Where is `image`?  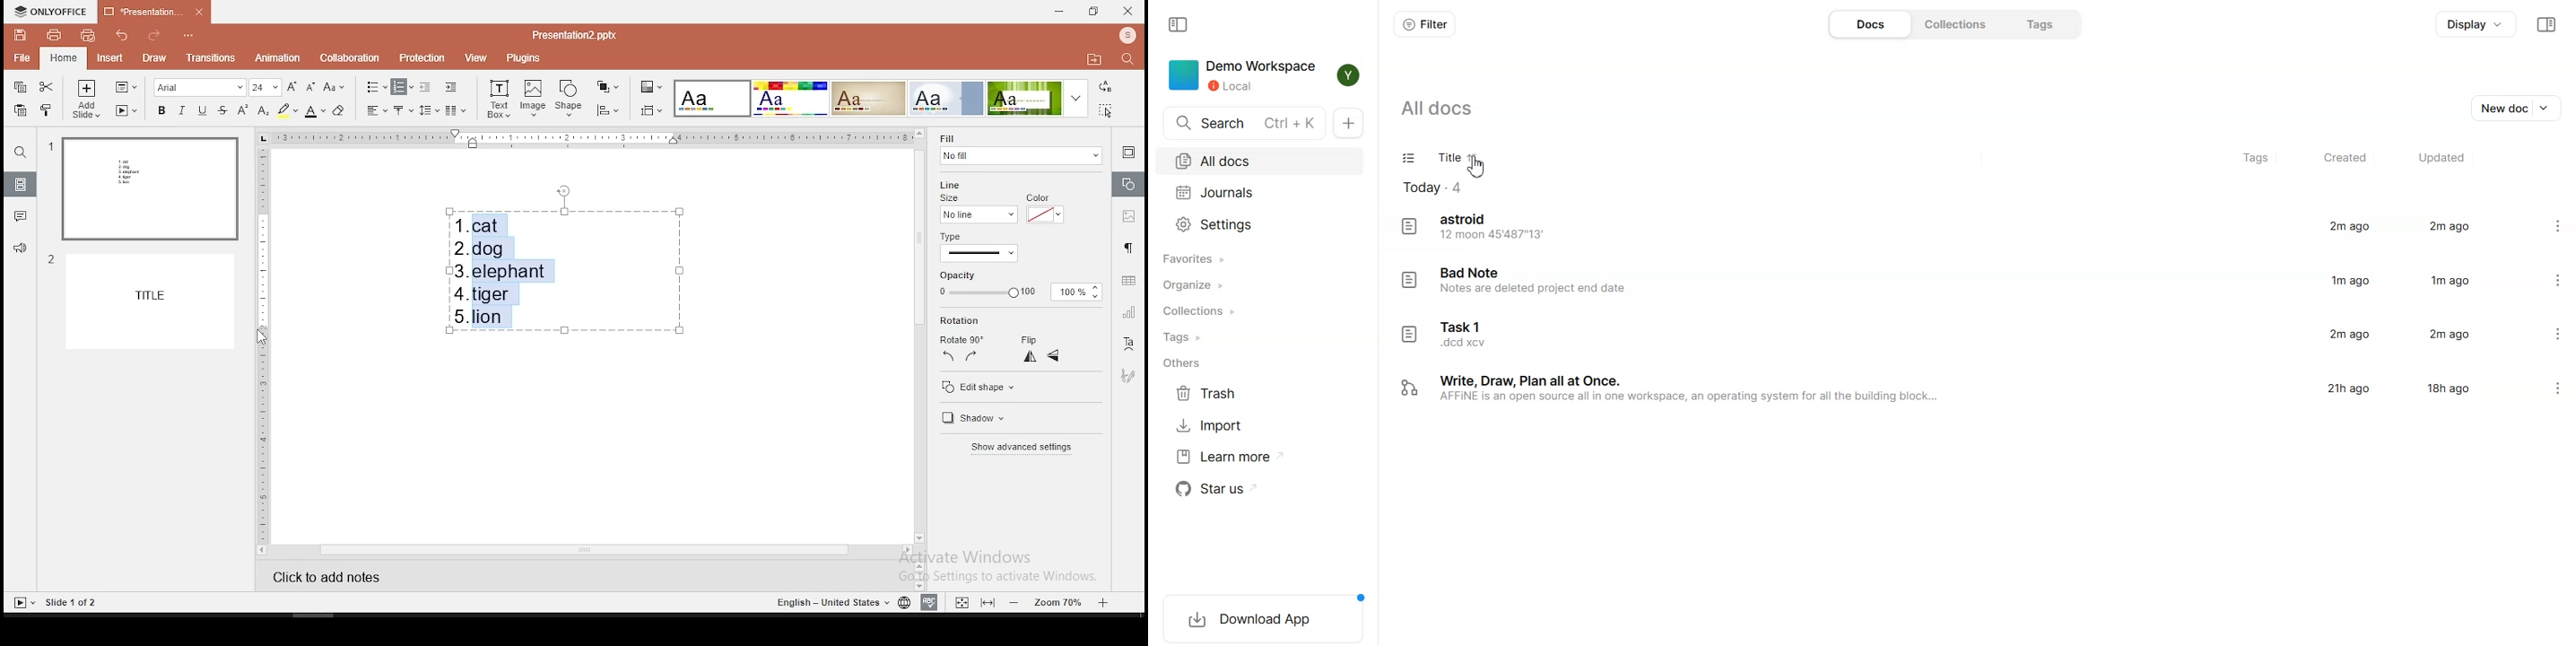 image is located at coordinates (533, 99).